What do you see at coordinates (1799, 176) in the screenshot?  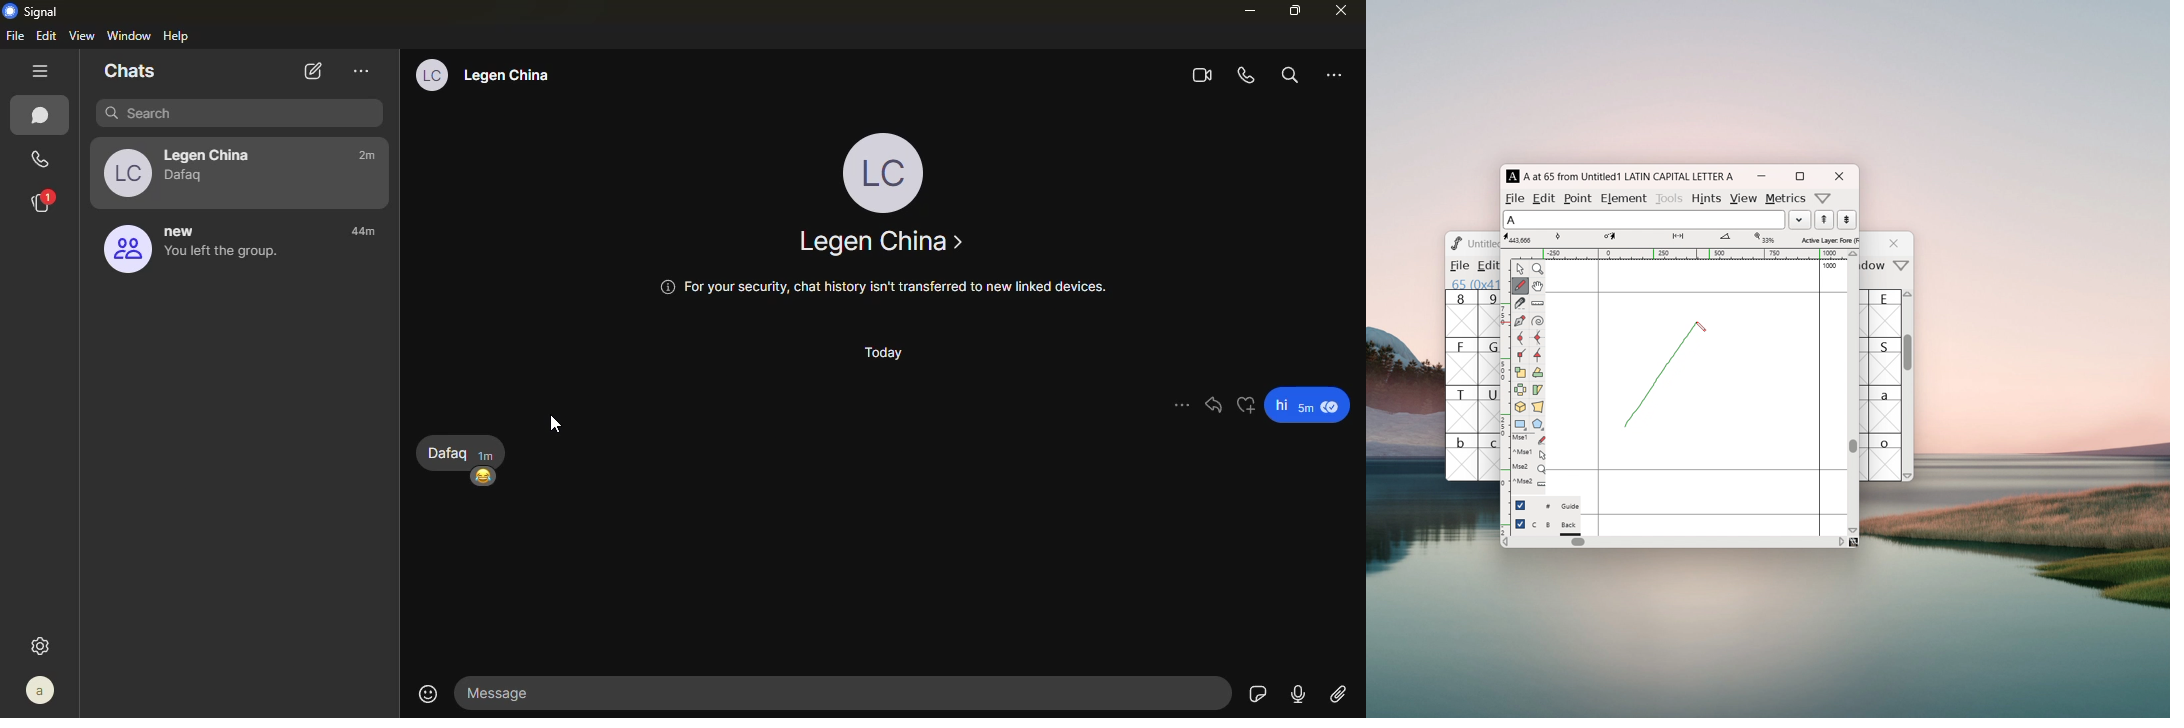 I see `maximize` at bounding box center [1799, 176].